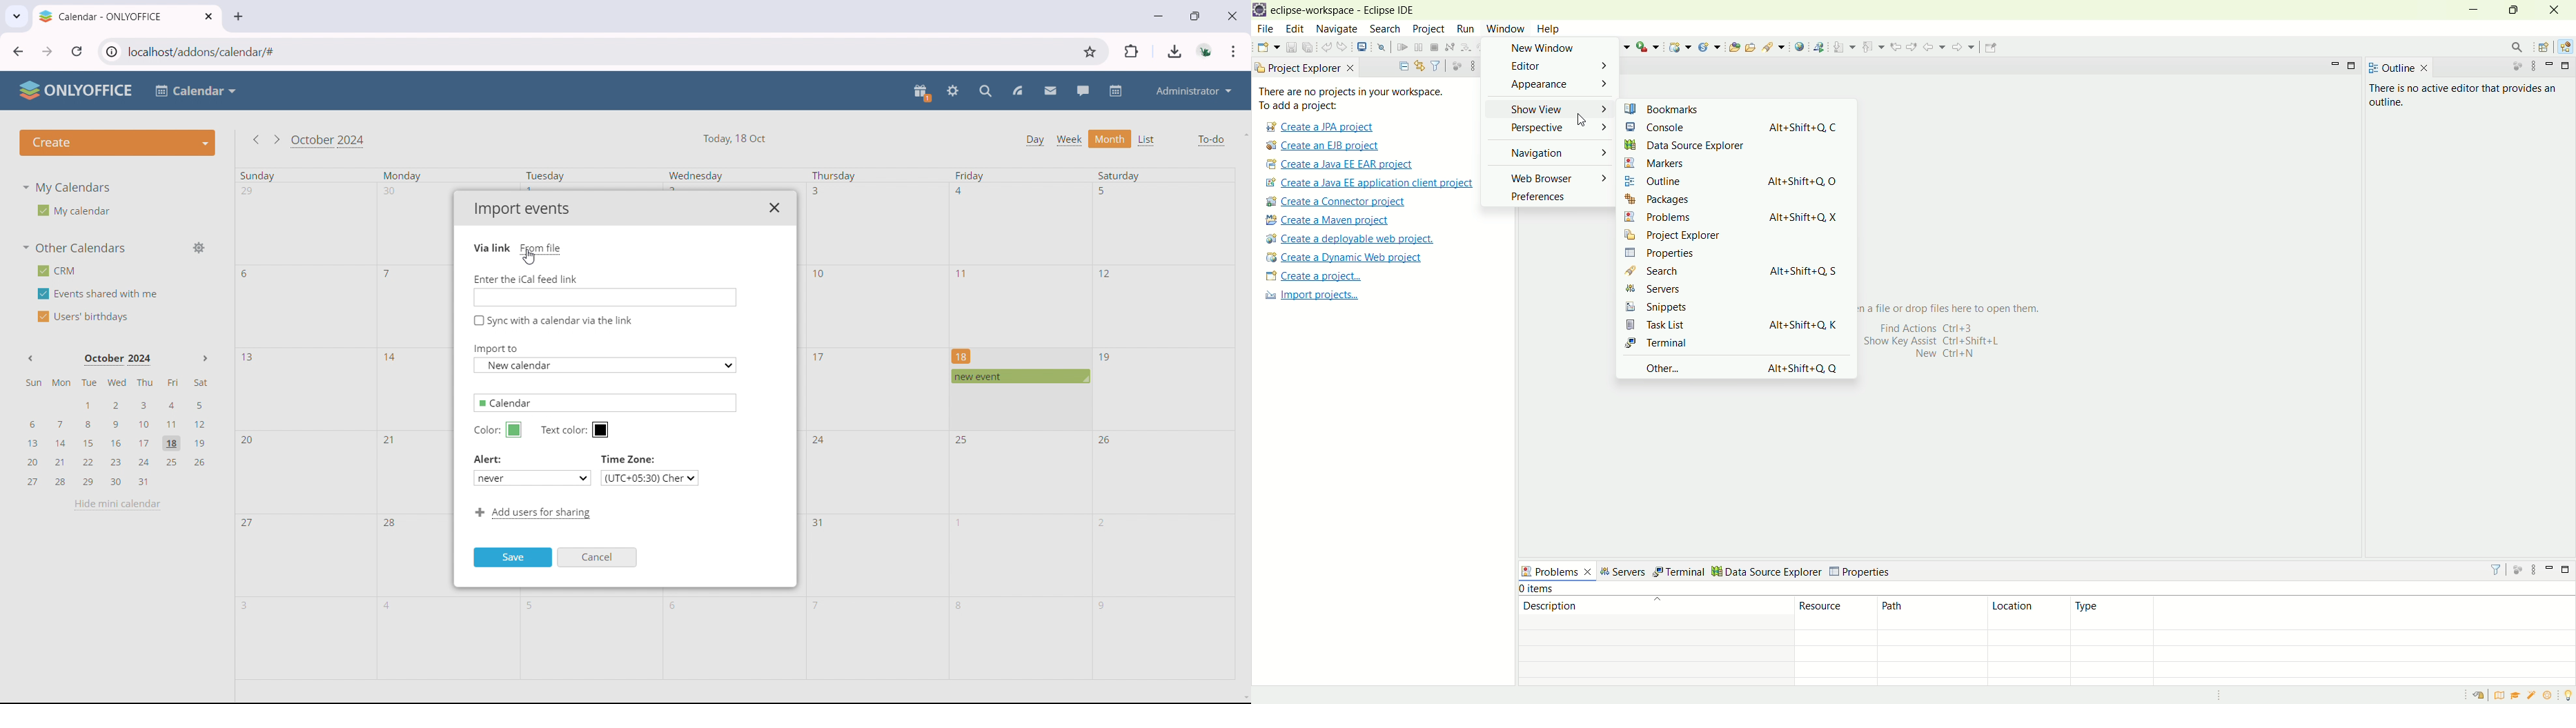 The height and width of the screenshot is (728, 2576). What do you see at coordinates (117, 504) in the screenshot?
I see `hide mini calendar` at bounding box center [117, 504].